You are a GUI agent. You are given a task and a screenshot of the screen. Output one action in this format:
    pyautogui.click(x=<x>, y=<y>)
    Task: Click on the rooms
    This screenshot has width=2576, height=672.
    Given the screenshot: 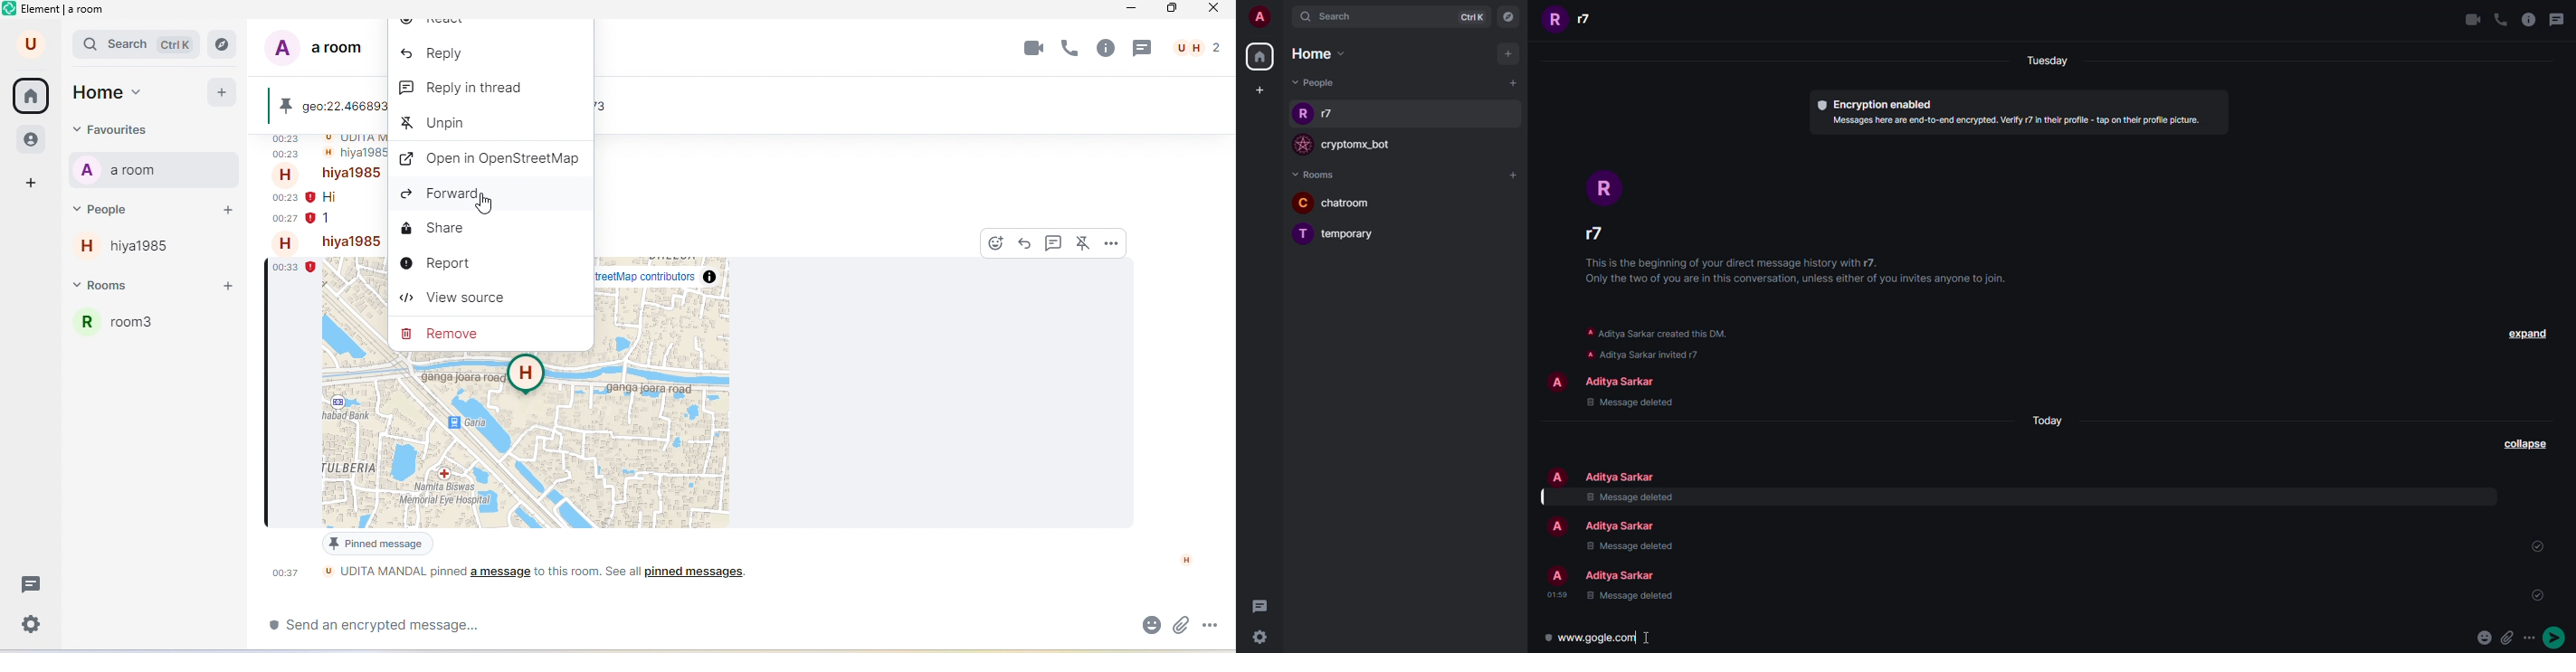 What is the action you would take?
    pyautogui.click(x=1319, y=174)
    